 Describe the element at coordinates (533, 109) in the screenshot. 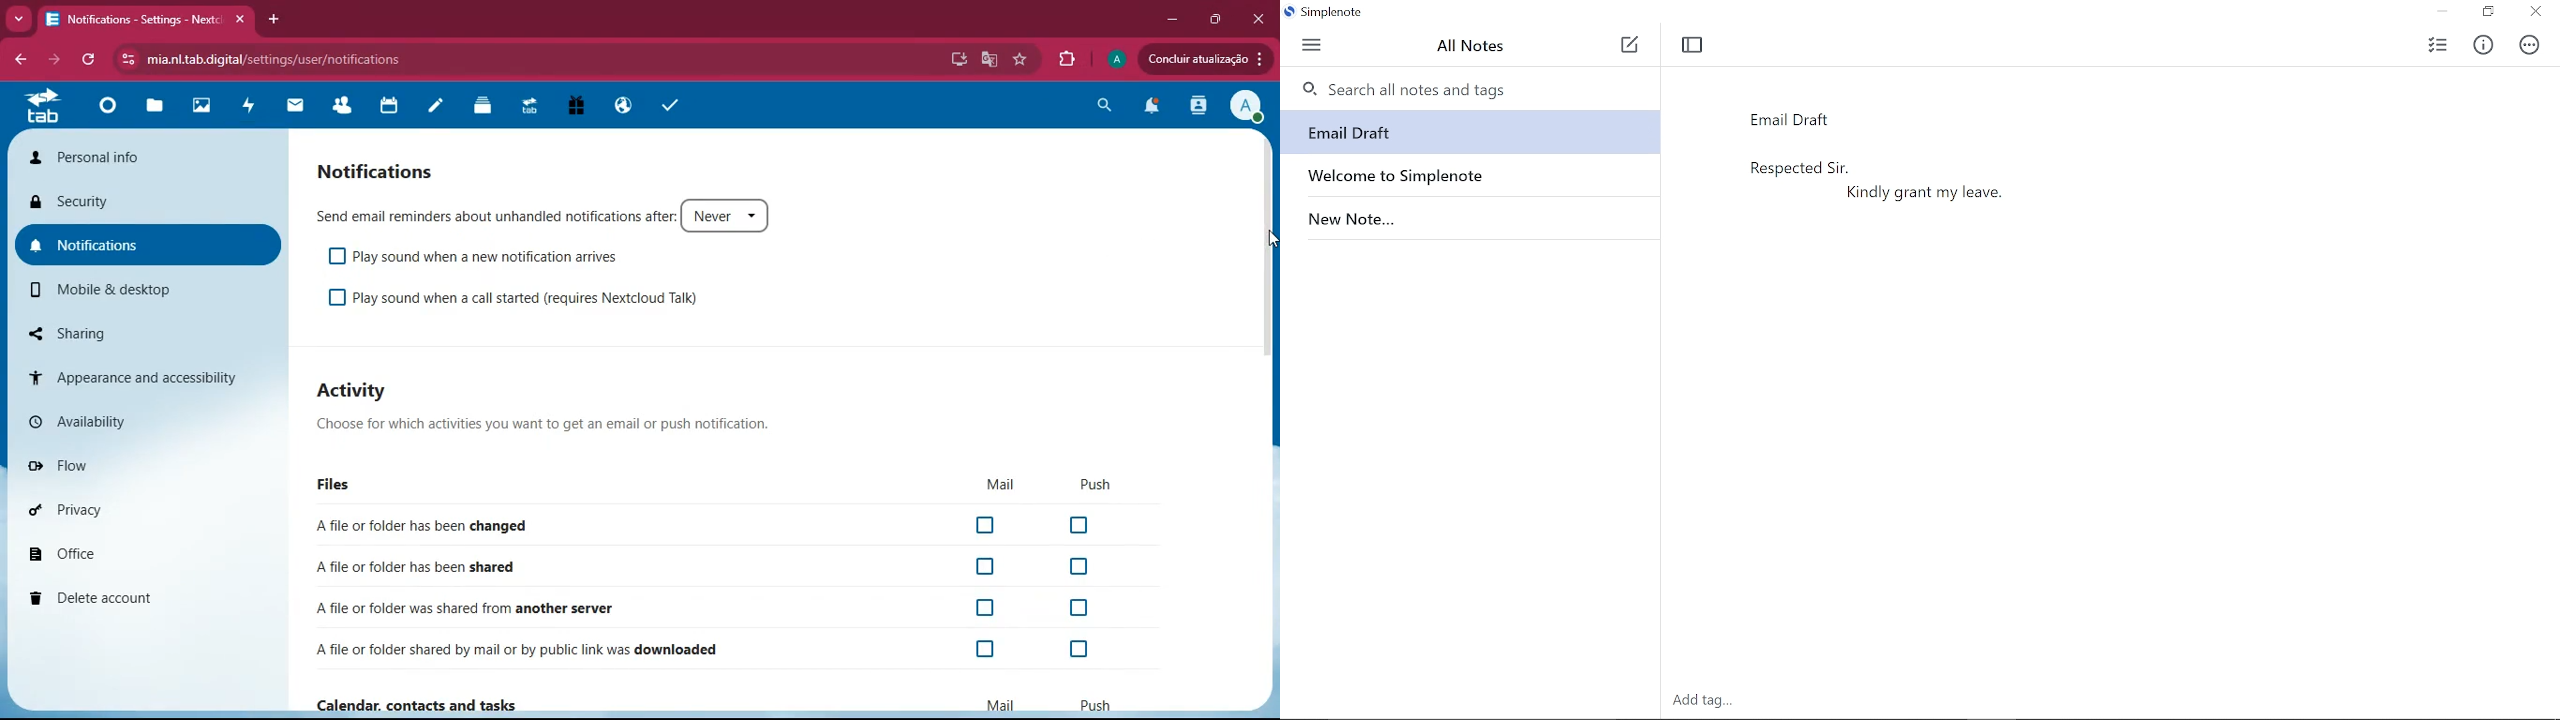

I see `tab` at that location.